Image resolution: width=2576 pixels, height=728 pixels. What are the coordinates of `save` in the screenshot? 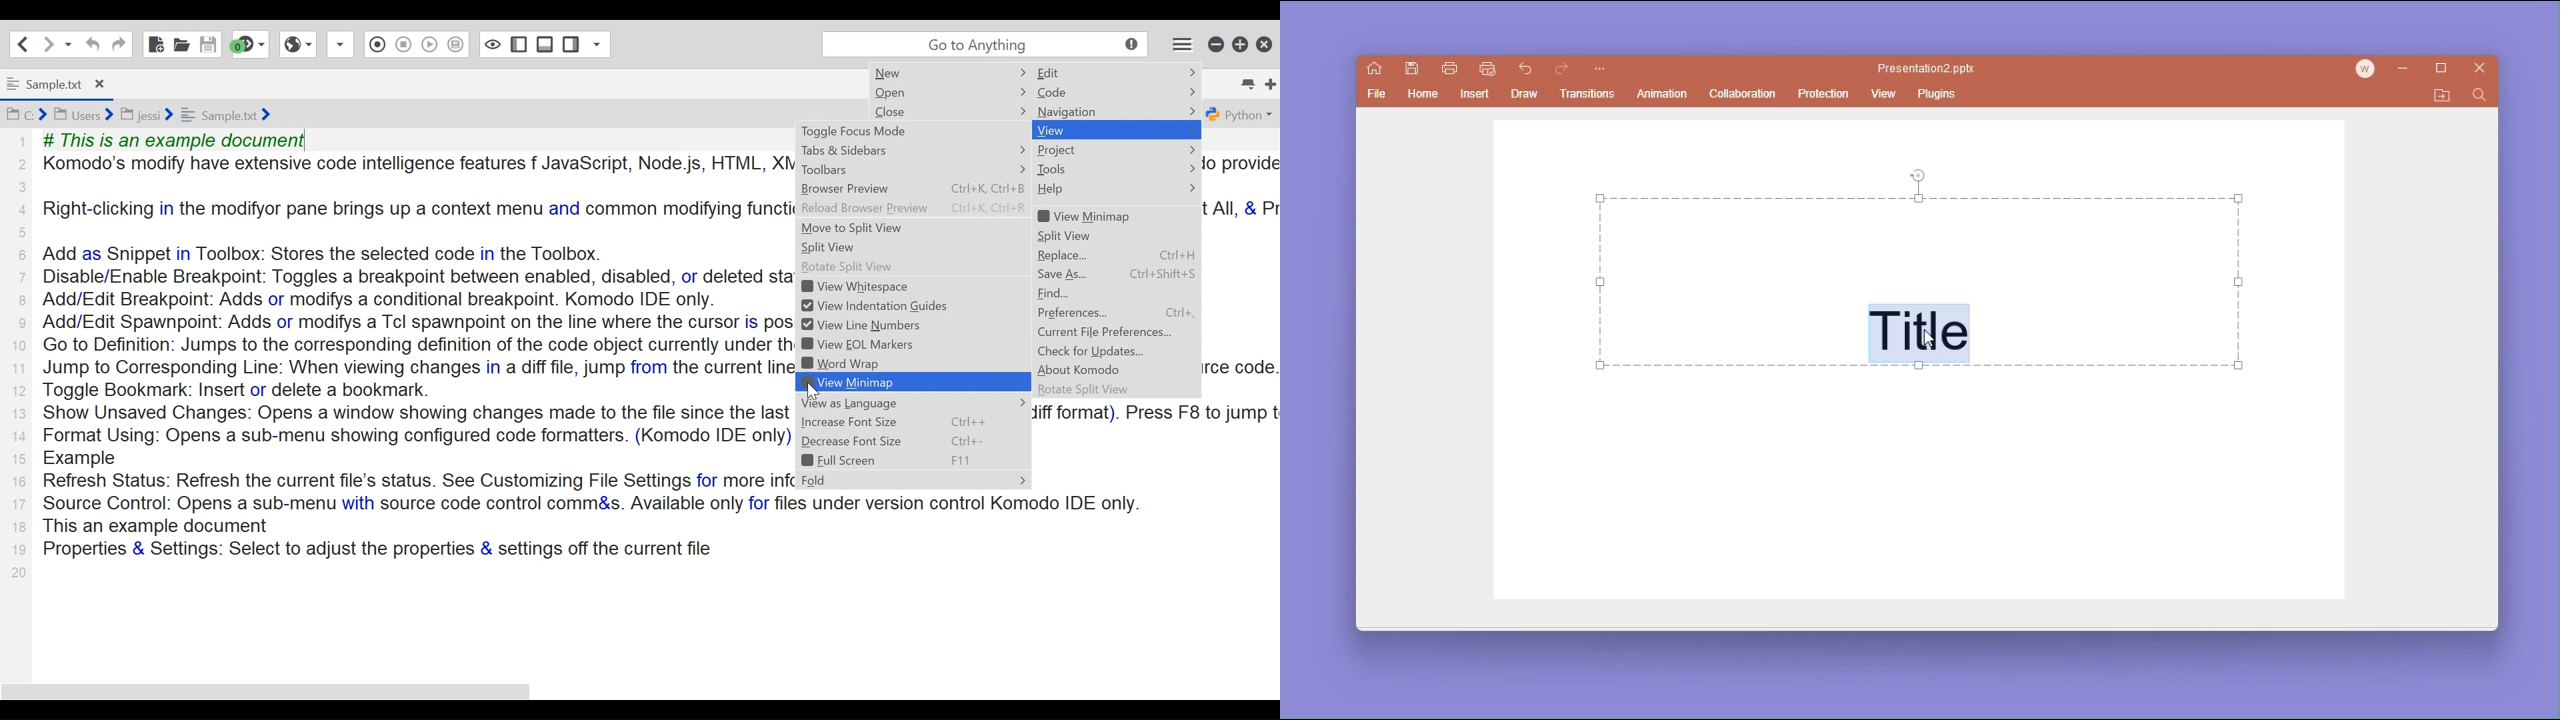 It's located at (1413, 69).